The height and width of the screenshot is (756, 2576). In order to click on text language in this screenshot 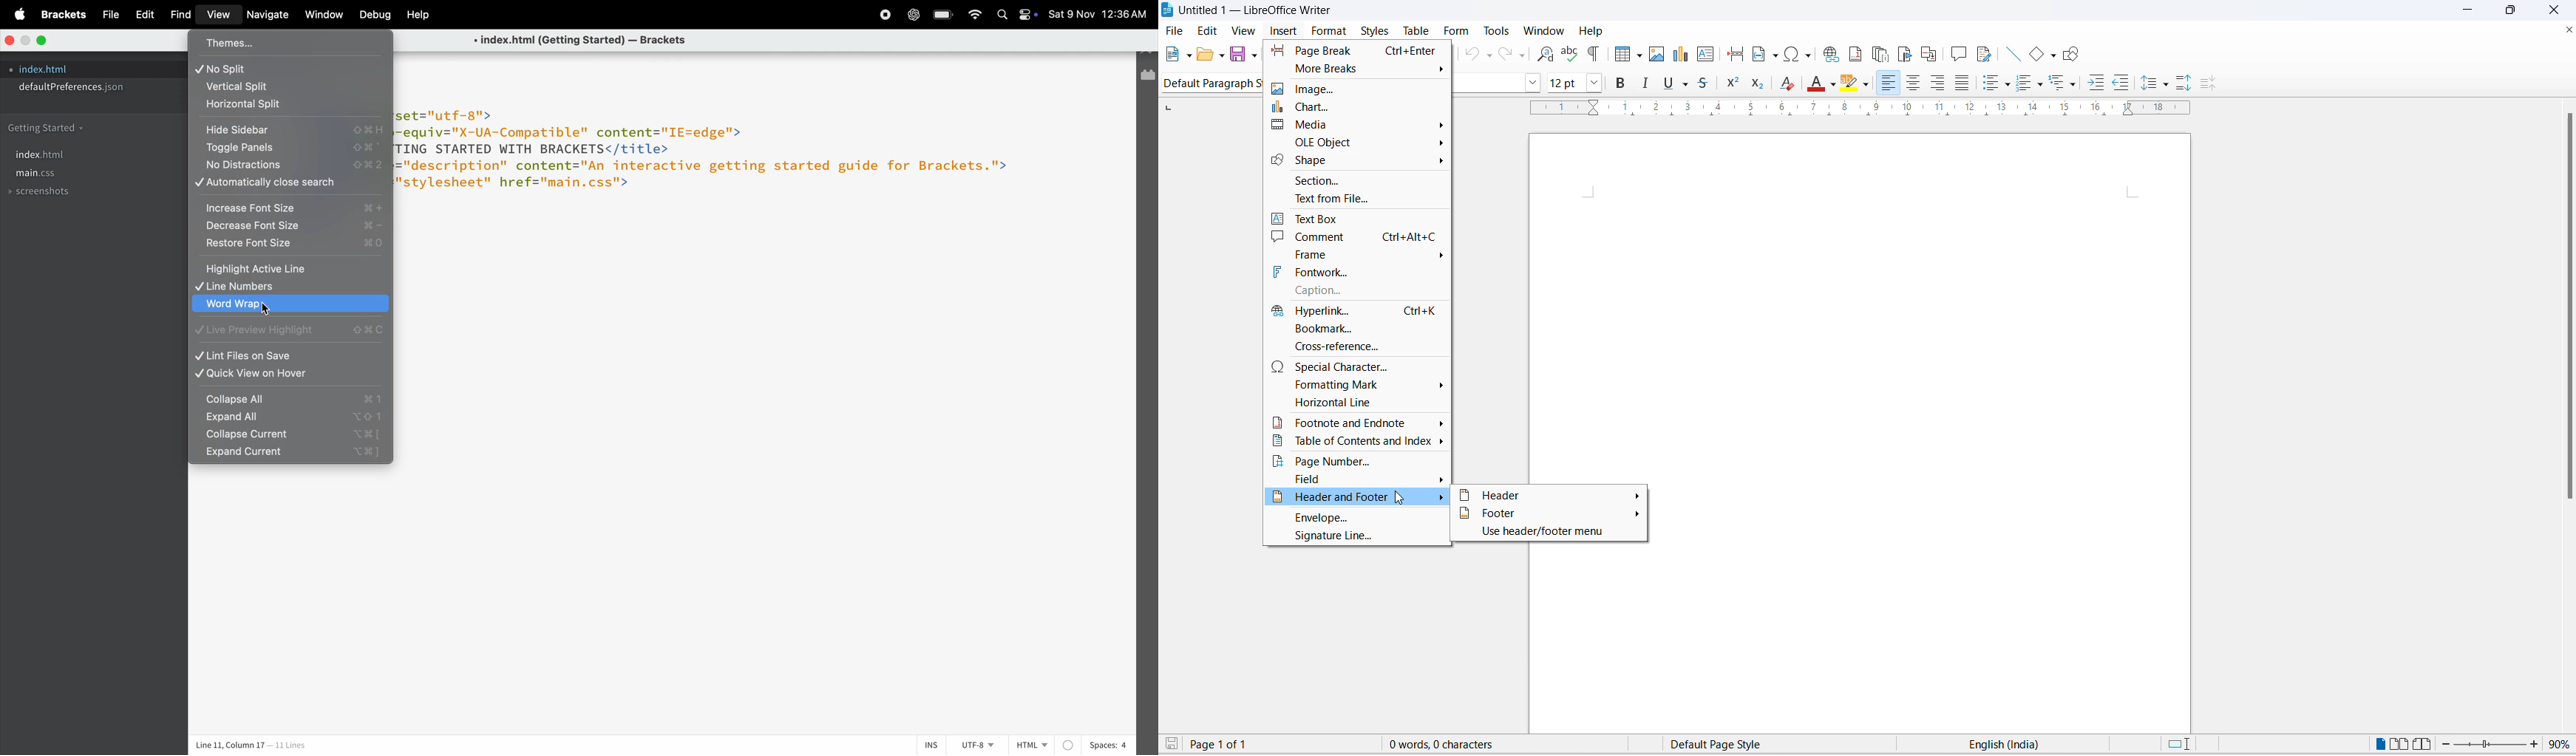, I will do `click(2006, 744)`.